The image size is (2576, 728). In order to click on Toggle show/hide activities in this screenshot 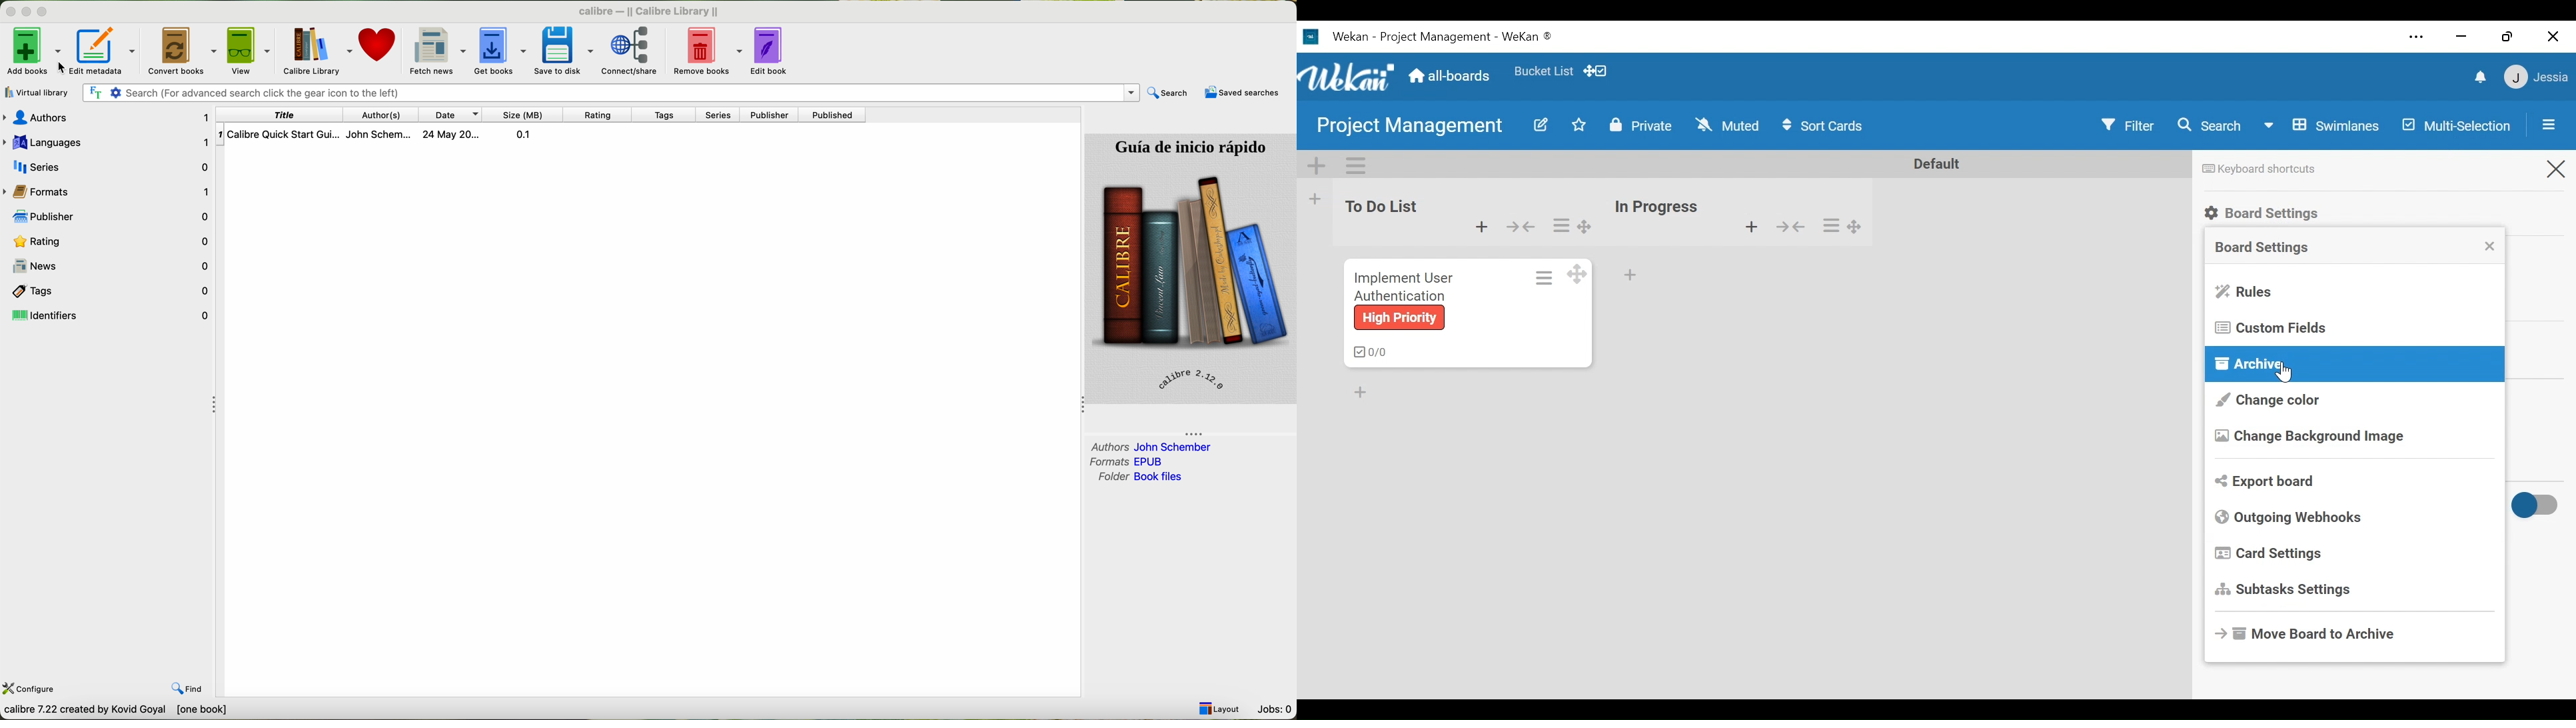, I will do `click(2533, 505)`.